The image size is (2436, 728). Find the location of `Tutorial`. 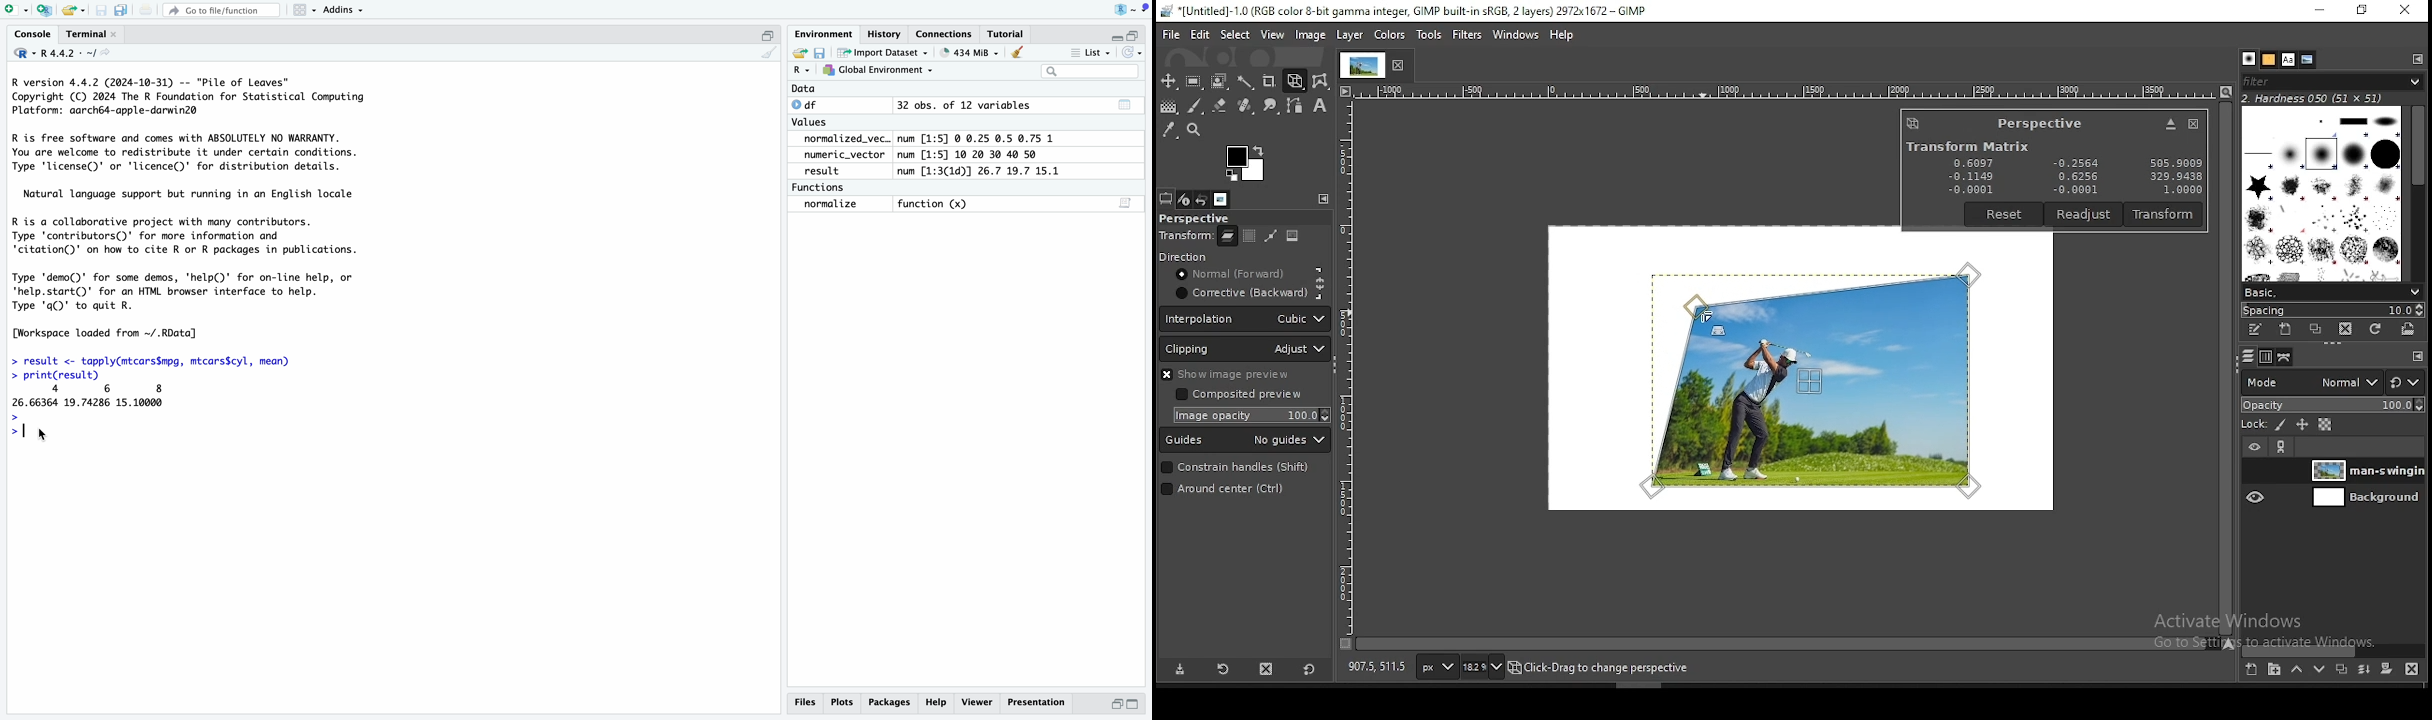

Tutorial is located at coordinates (1005, 34).